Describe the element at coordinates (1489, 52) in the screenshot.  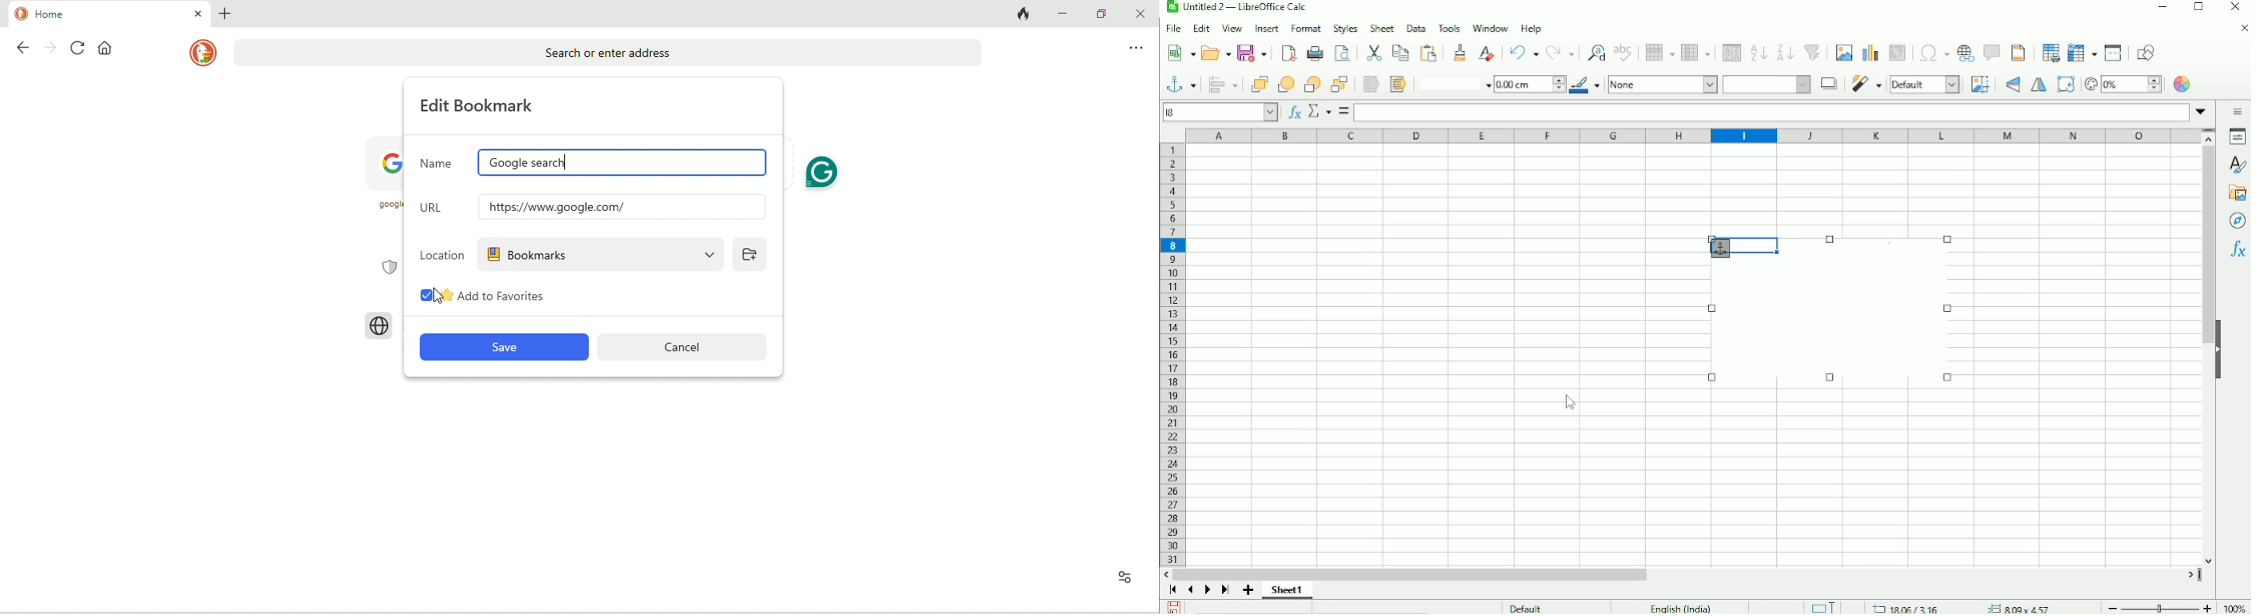
I see `Clear direct formatting` at that location.